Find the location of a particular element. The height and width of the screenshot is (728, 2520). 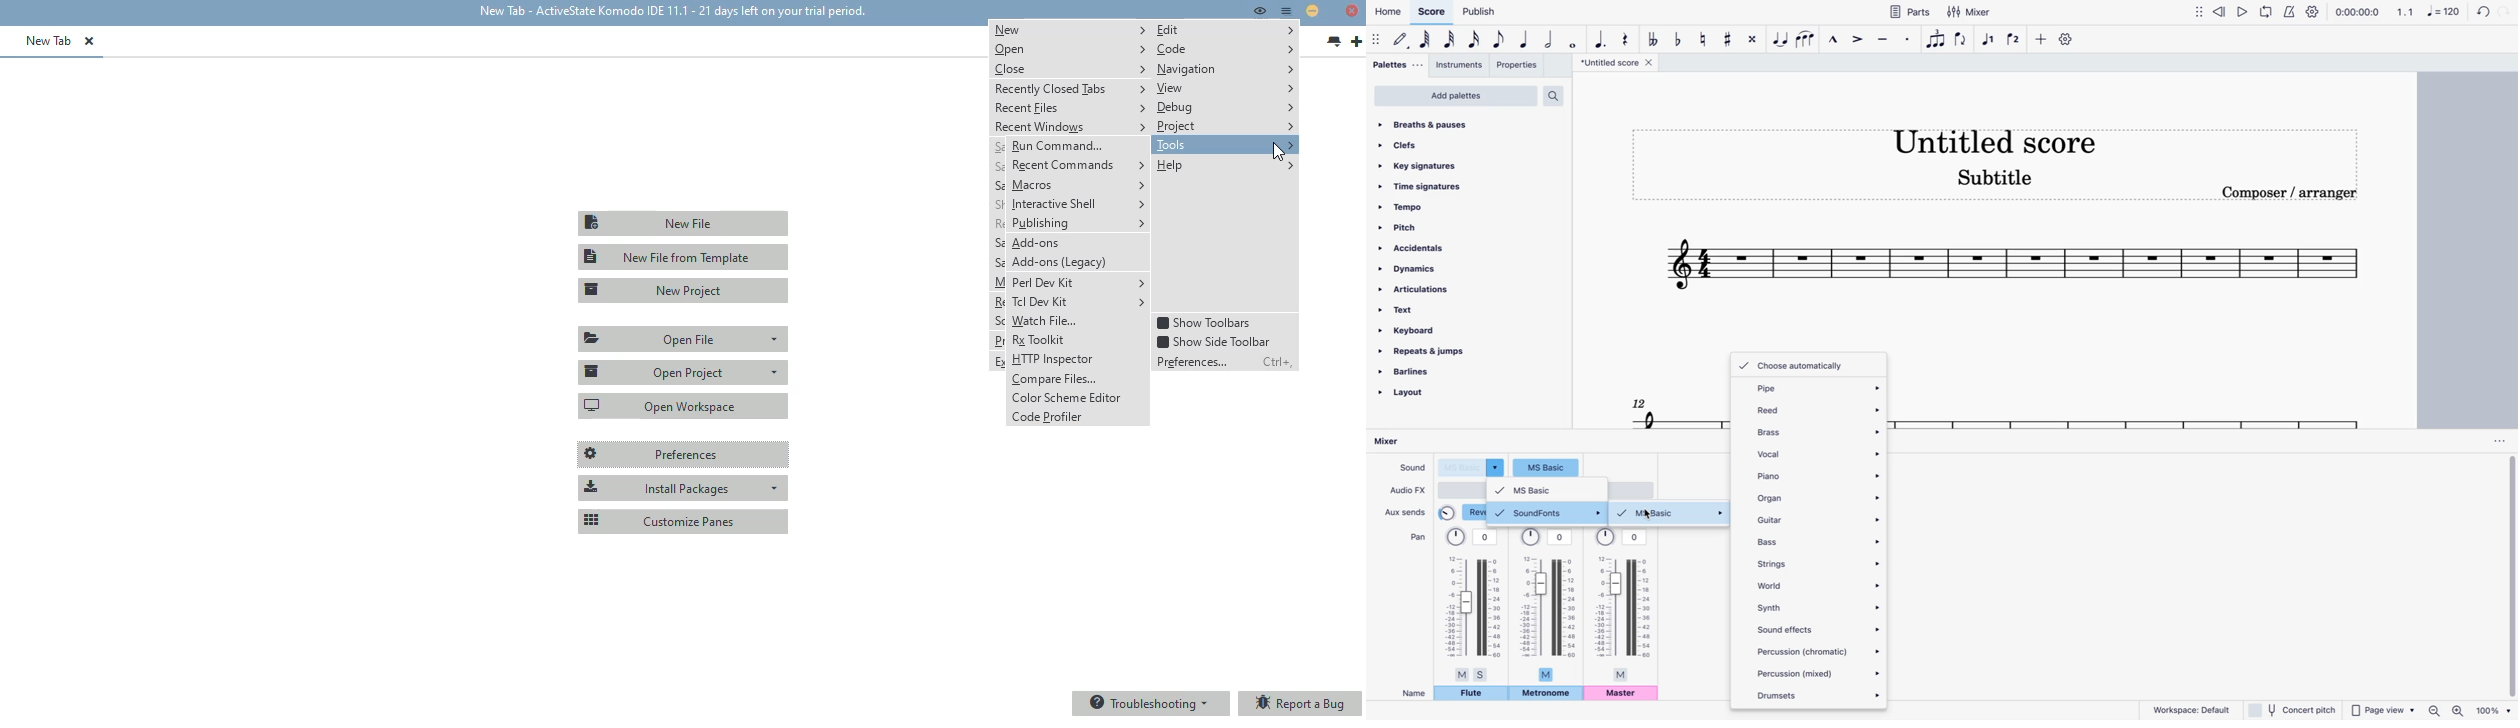

pan is located at coordinates (1417, 536).